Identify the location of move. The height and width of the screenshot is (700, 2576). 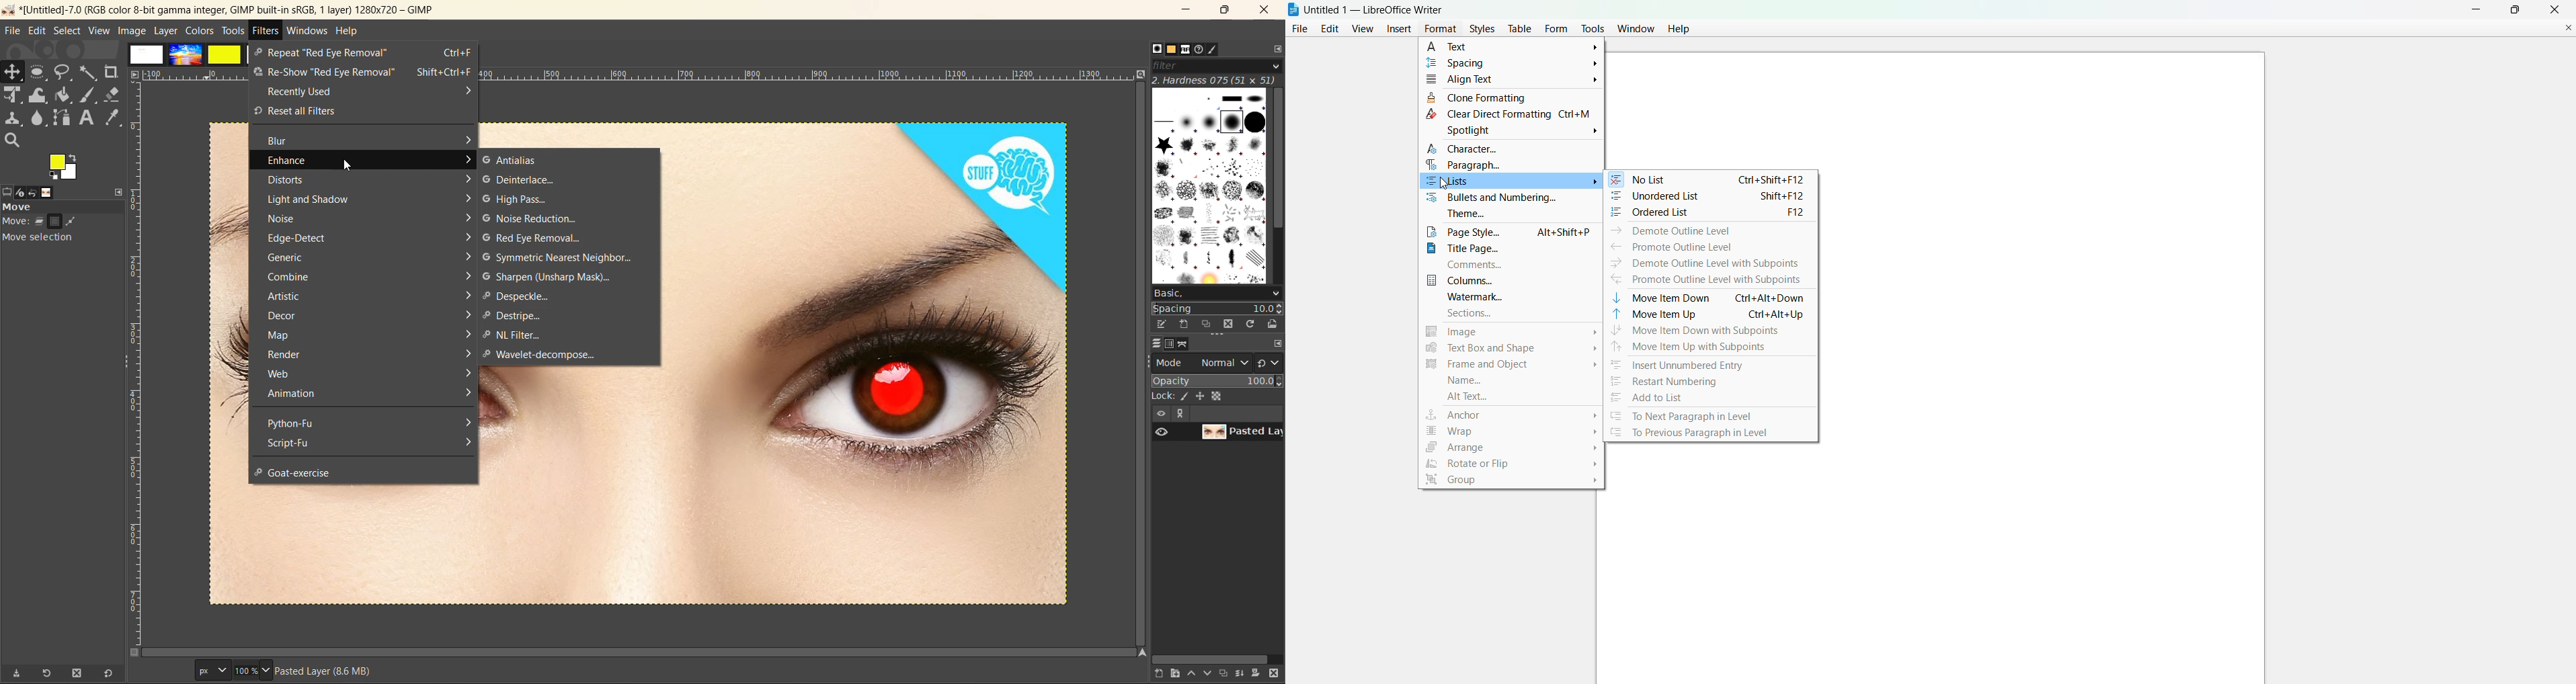
(65, 226).